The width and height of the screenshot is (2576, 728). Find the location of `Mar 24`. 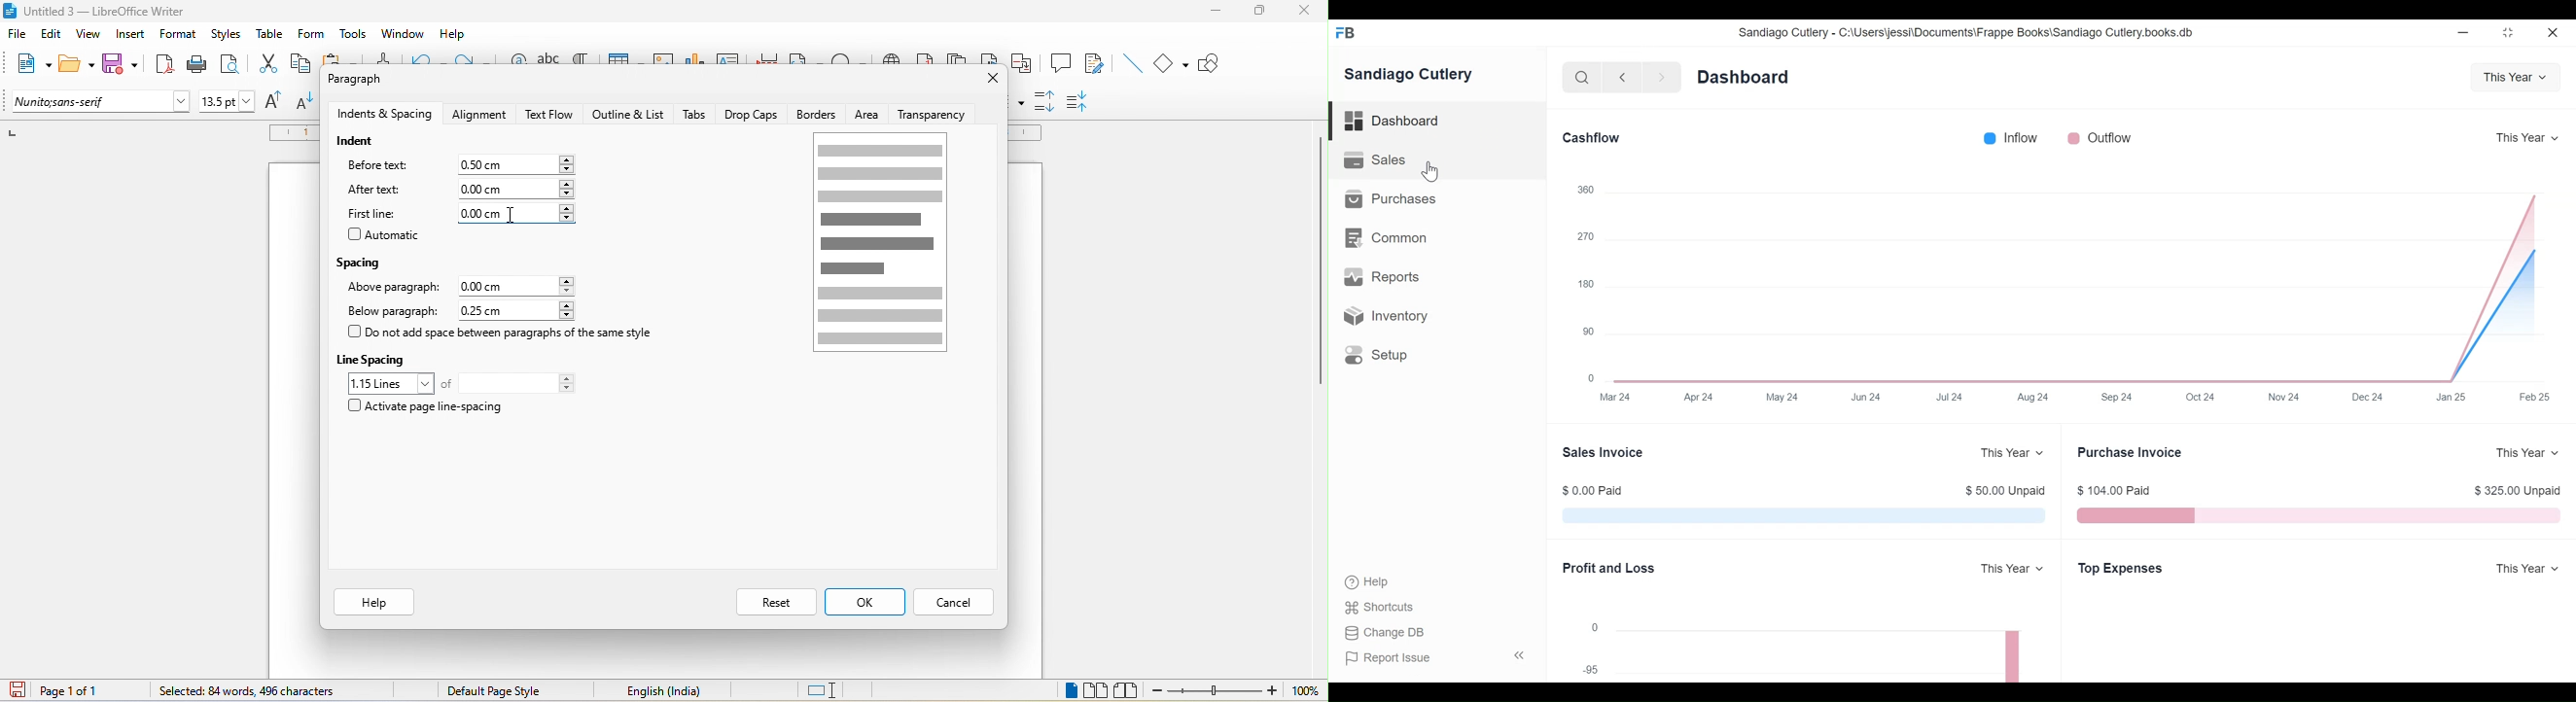

Mar 24 is located at coordinates (1614, 398).